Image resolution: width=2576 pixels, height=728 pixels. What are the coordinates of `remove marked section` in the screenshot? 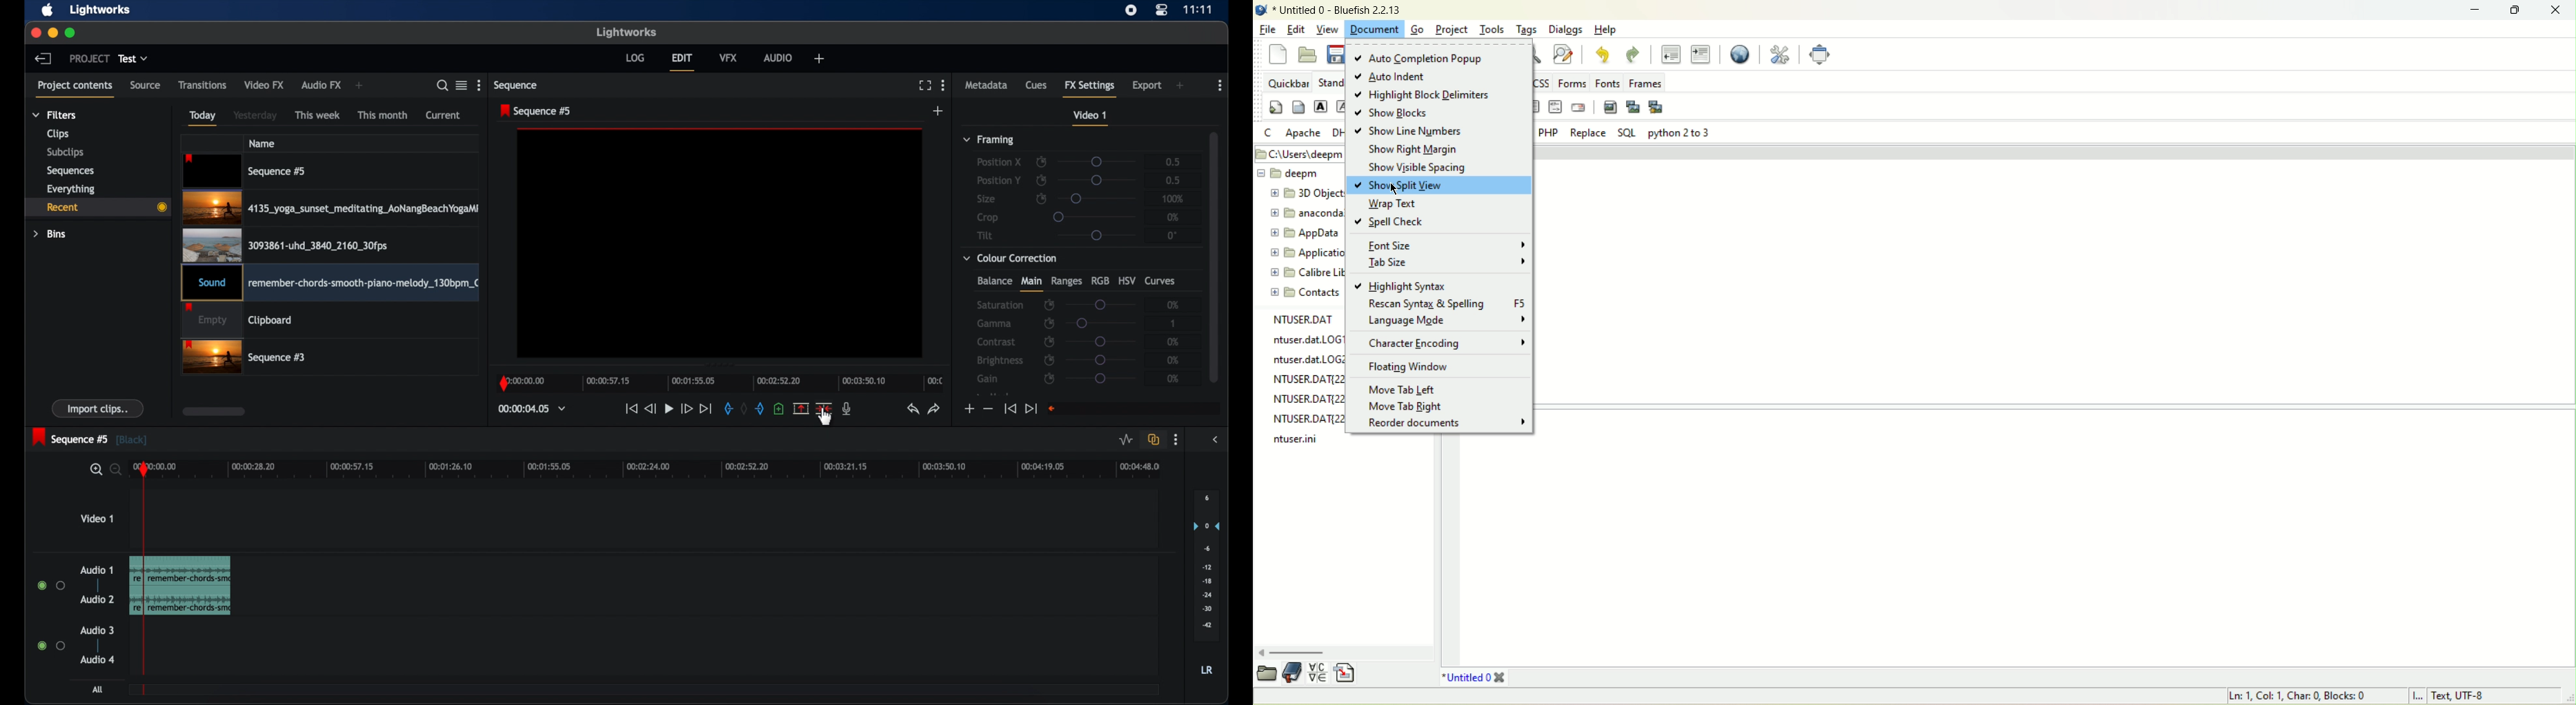 It's located at (802, 407).